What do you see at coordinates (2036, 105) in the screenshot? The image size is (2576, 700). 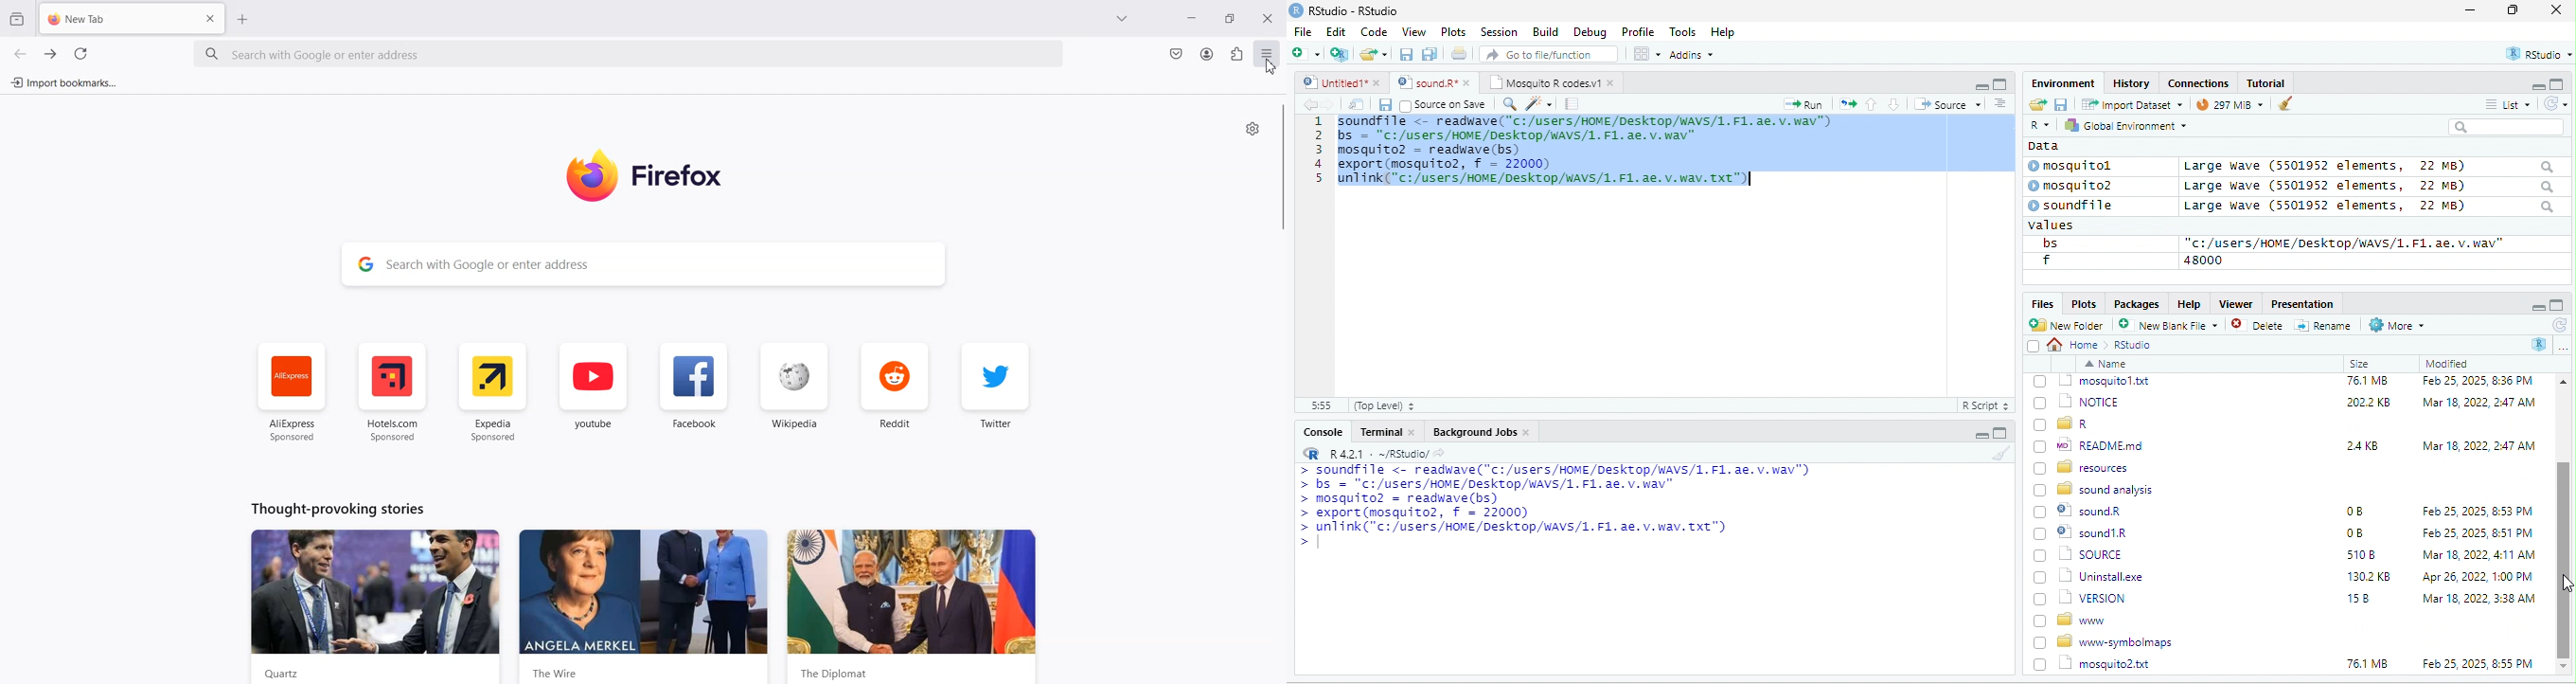 I see `open` at bounding box center [2036, 105].